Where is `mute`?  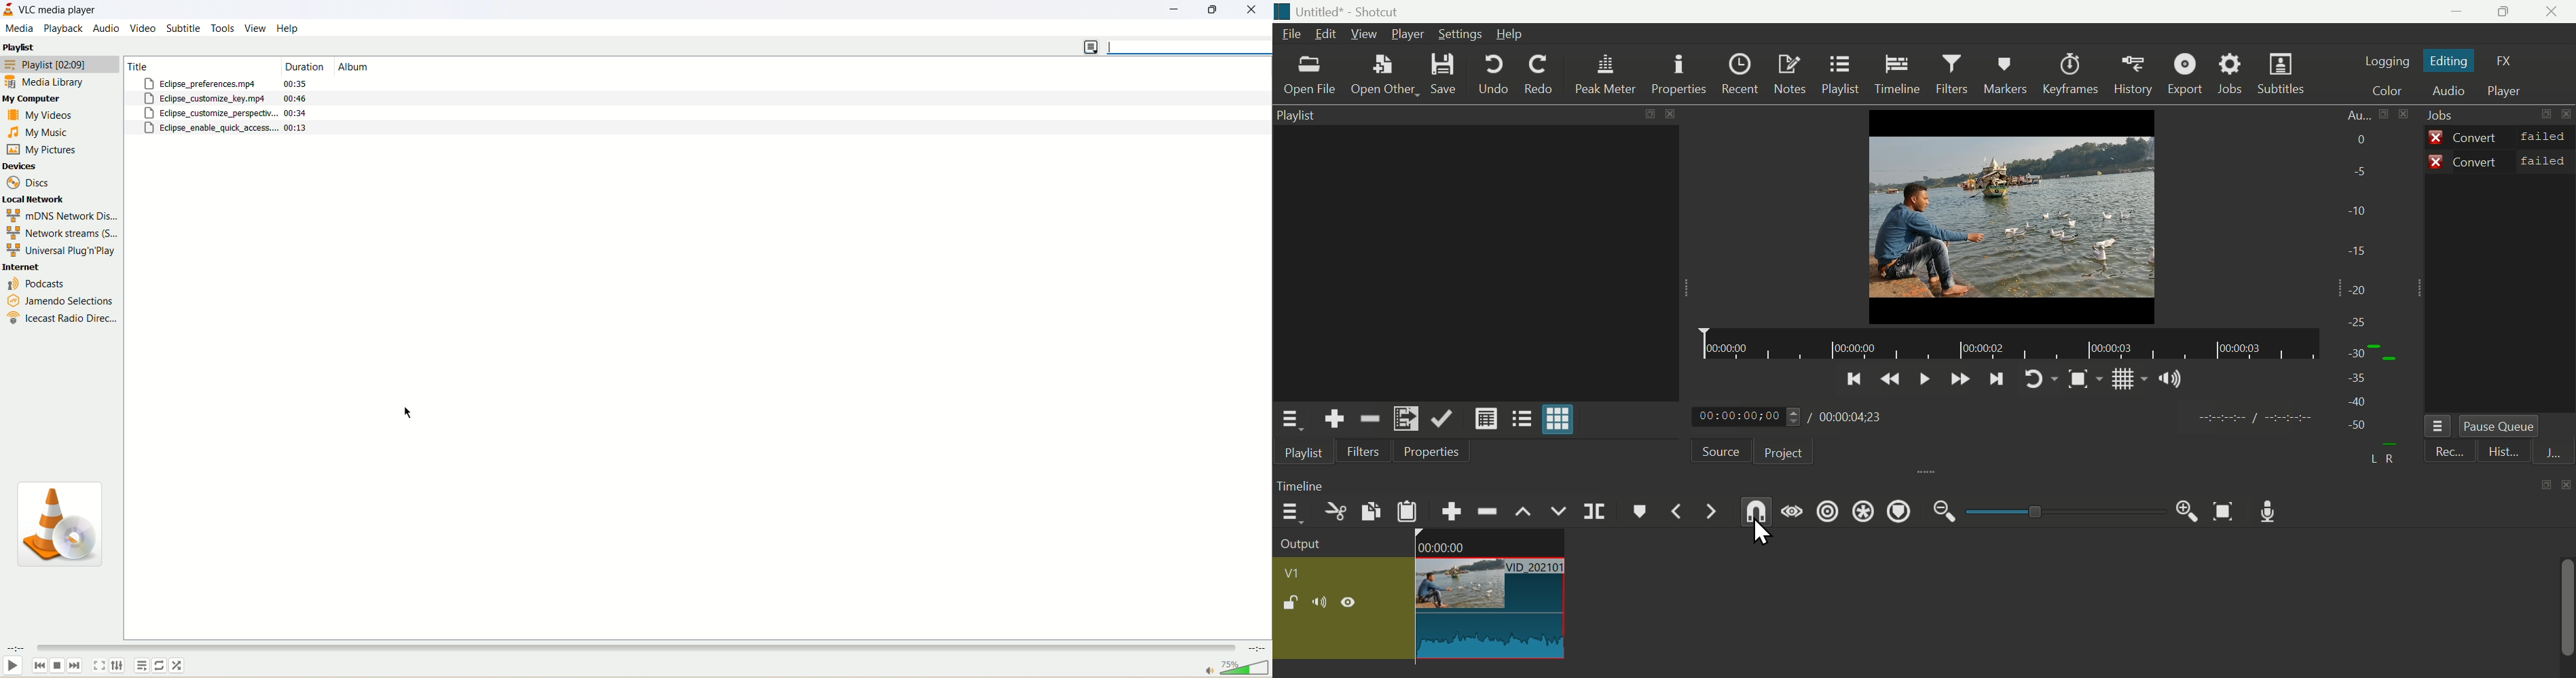 mute is located at coordinates (1207, 669).